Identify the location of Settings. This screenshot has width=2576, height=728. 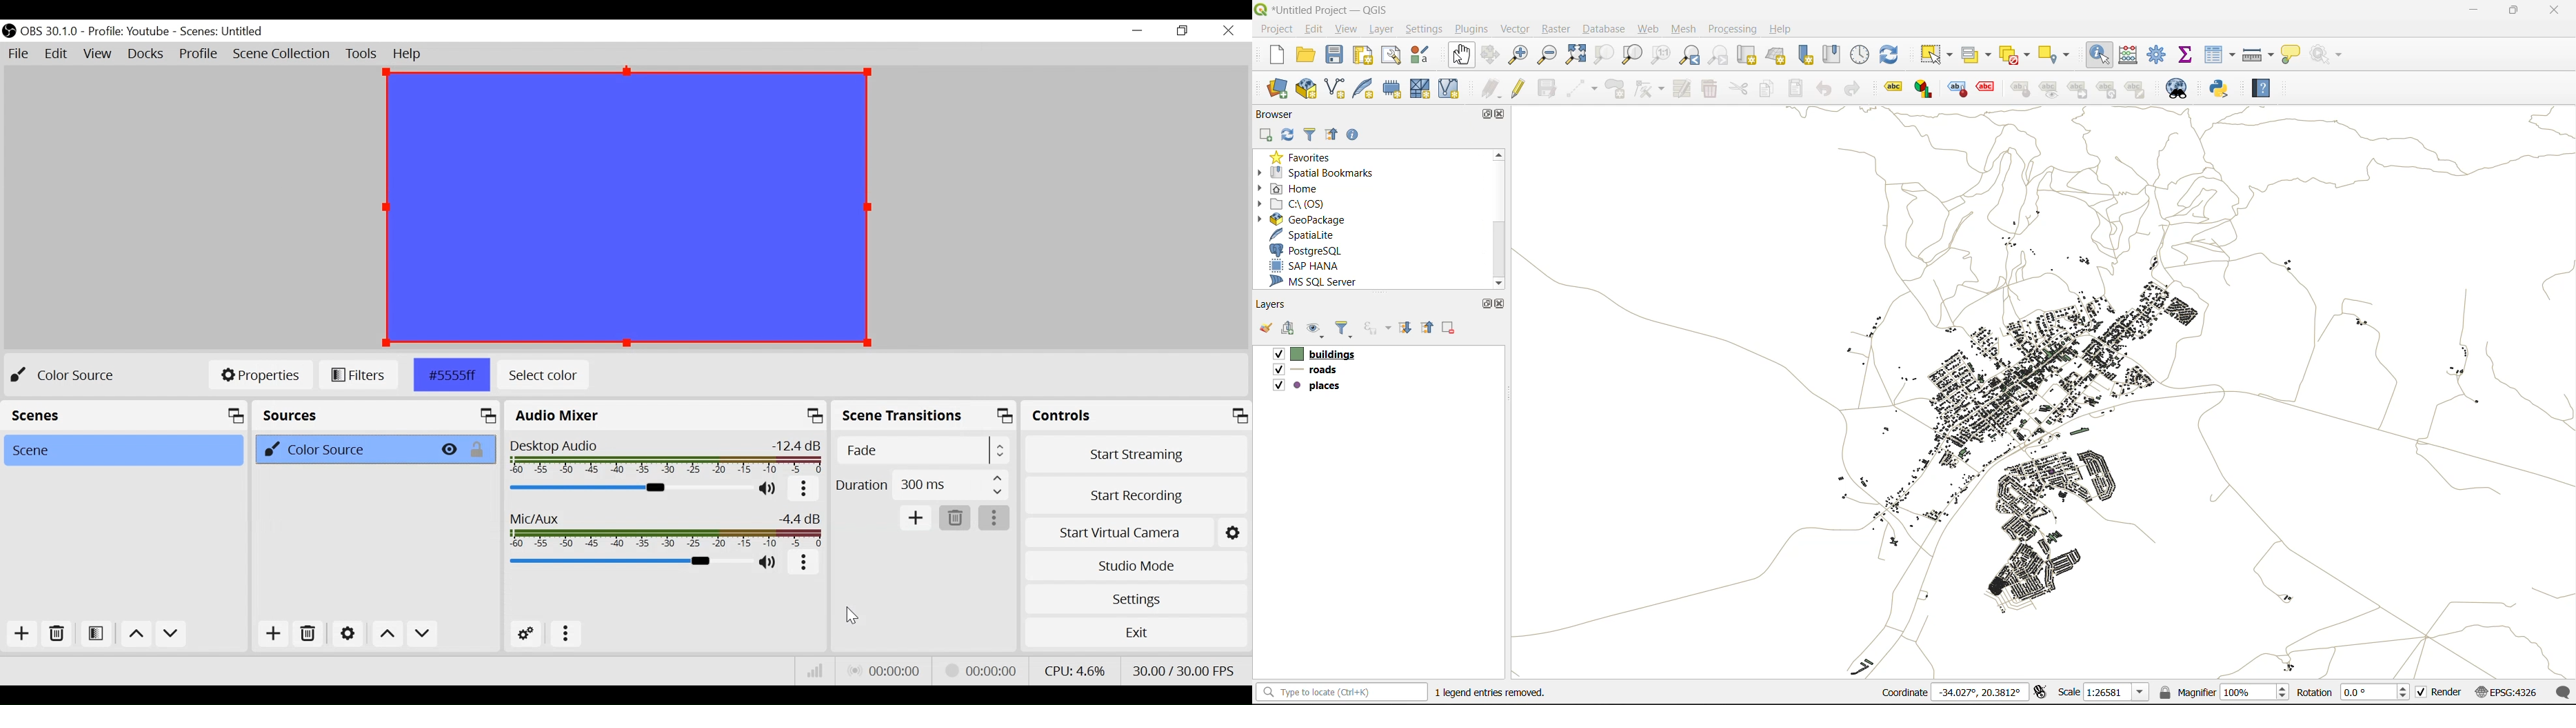
(347, 634).